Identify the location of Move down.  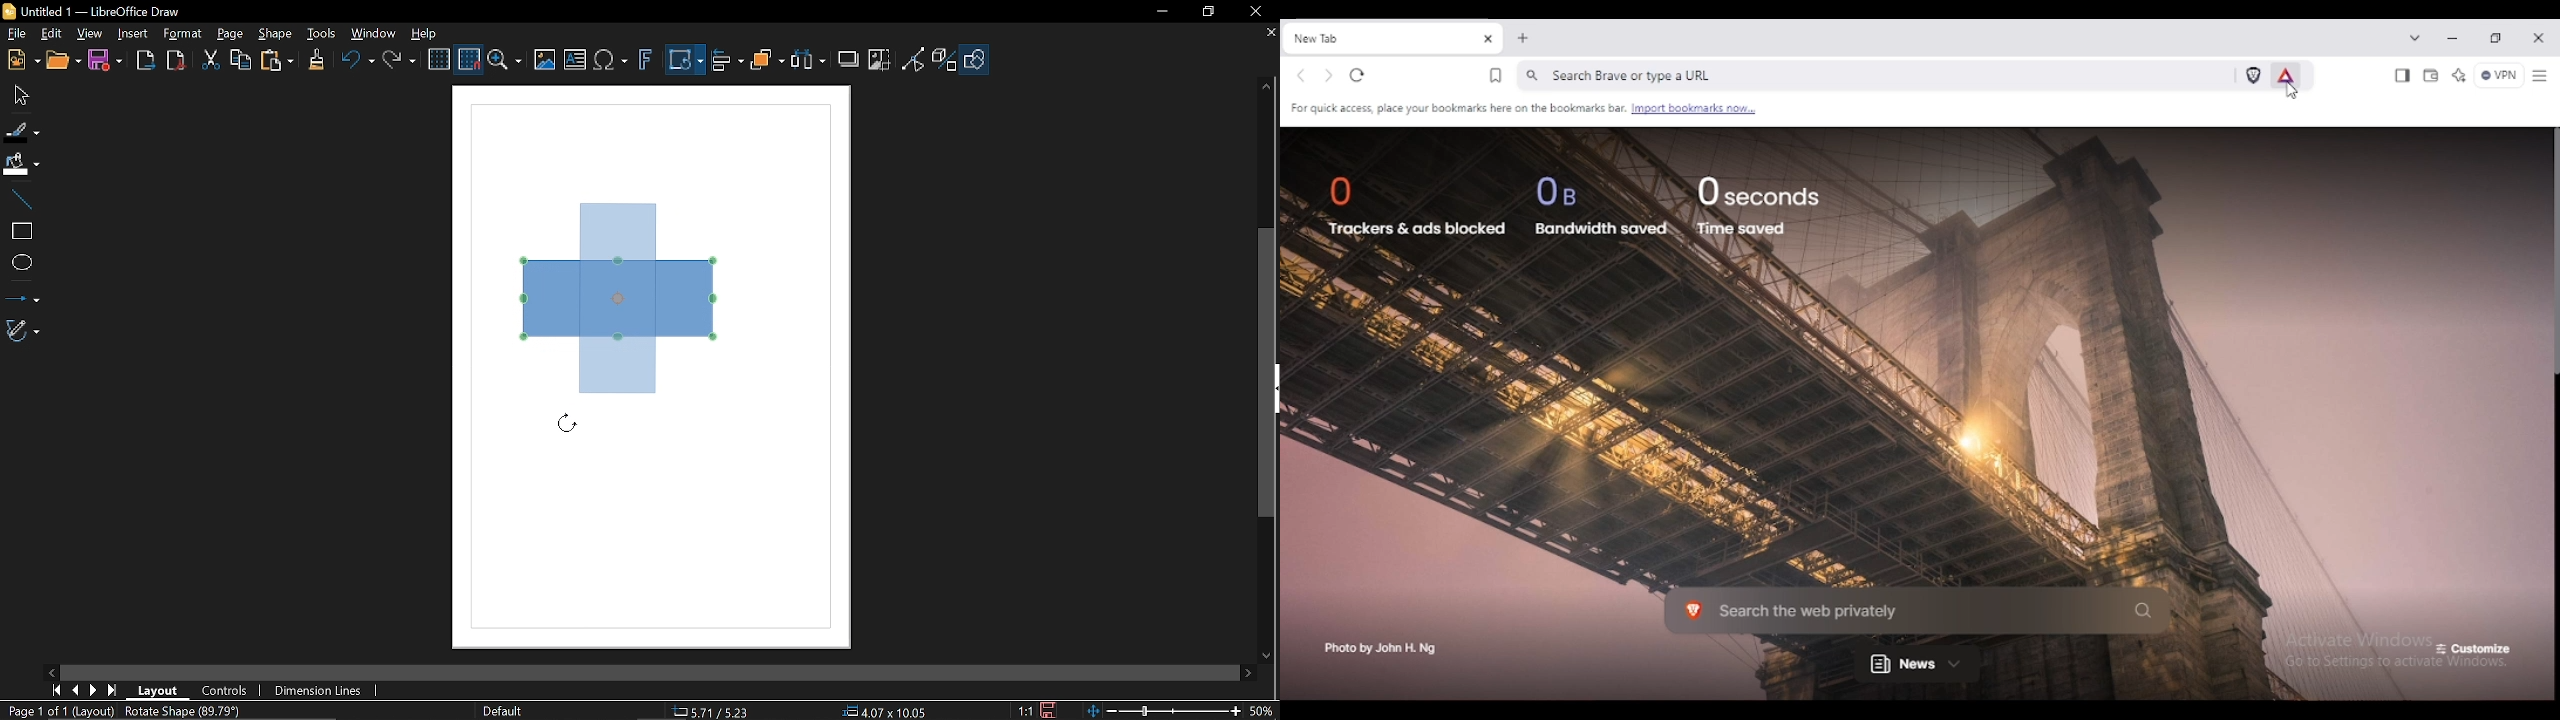
(1270, 656).